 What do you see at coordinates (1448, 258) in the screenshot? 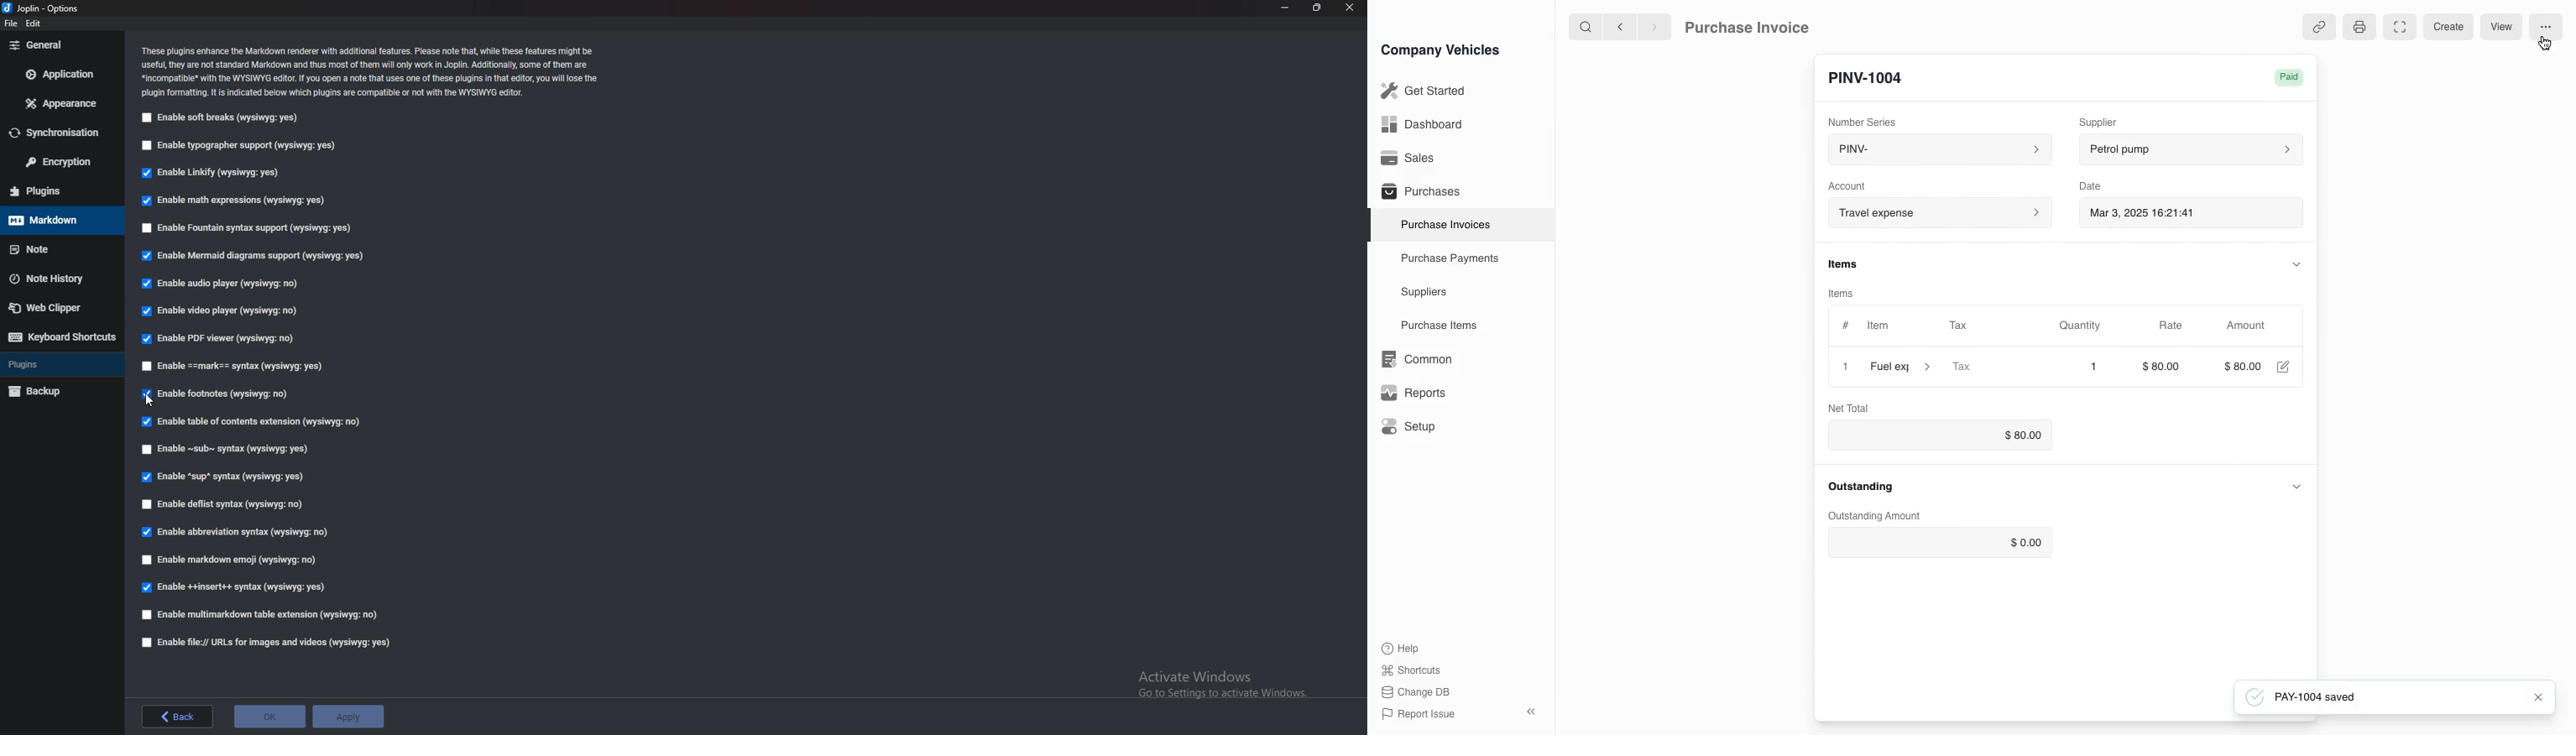
I see `Purchase Payments` at bounding box center [1448, 258].